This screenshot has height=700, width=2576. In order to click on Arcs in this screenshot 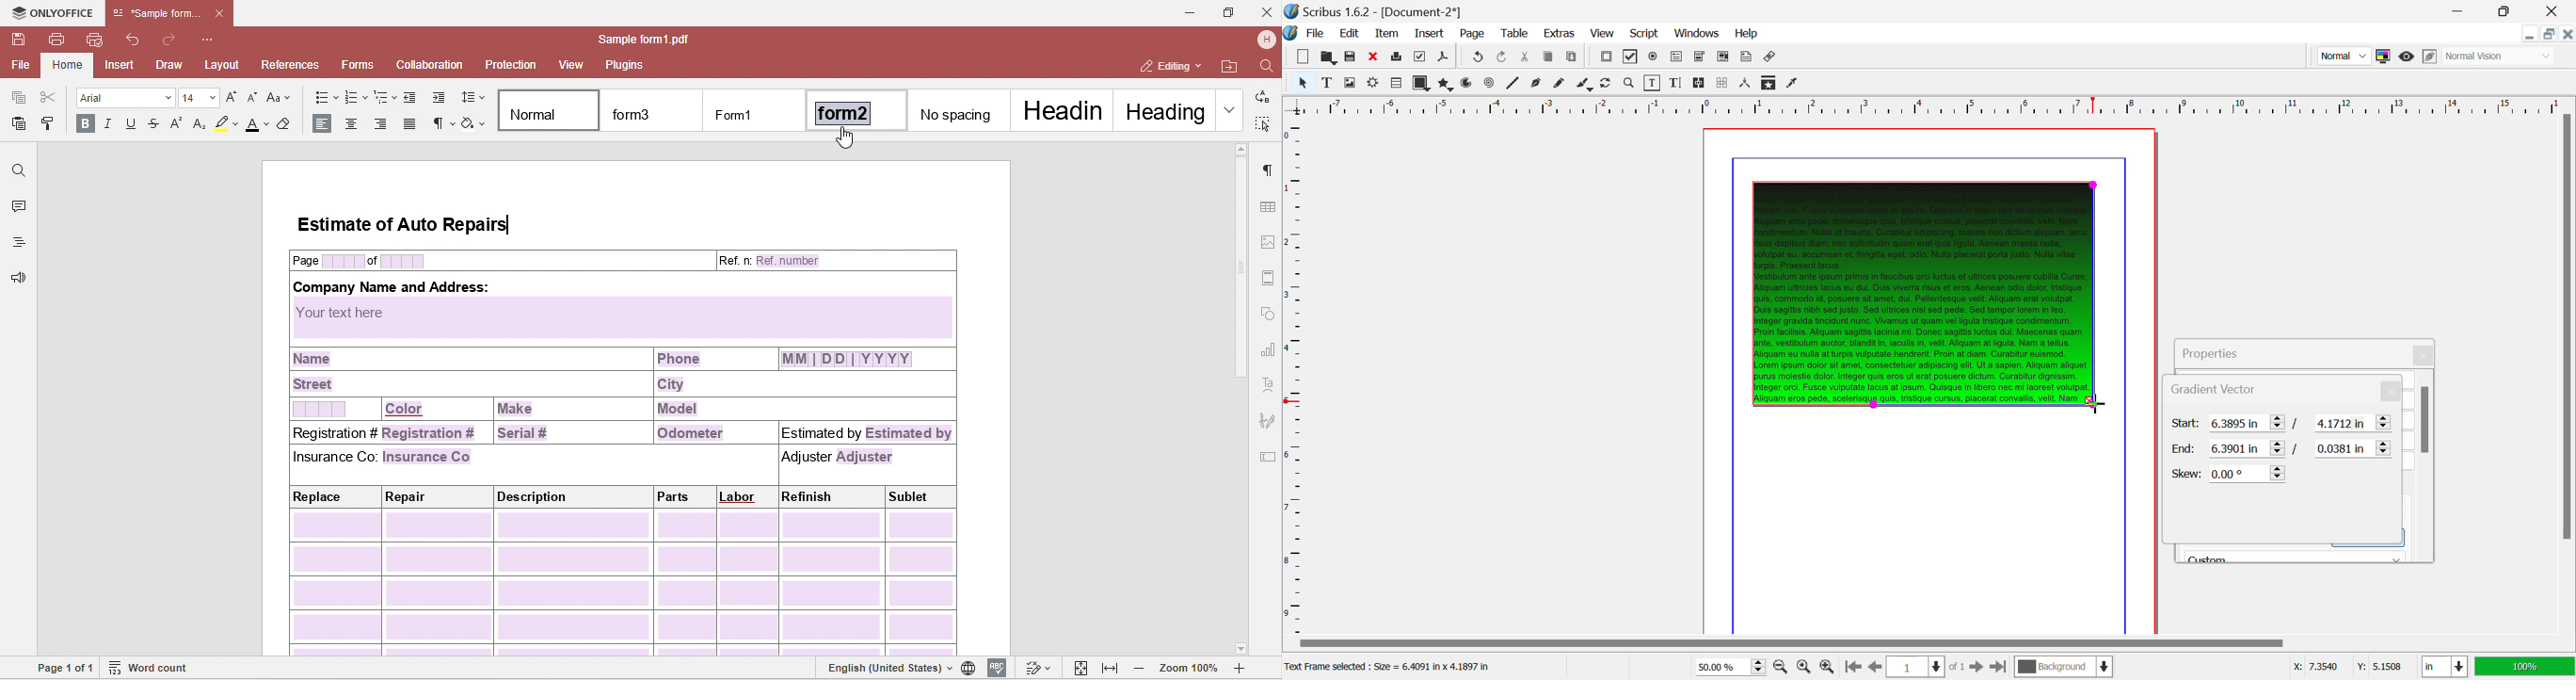, I will do `click(1468, 84)`.